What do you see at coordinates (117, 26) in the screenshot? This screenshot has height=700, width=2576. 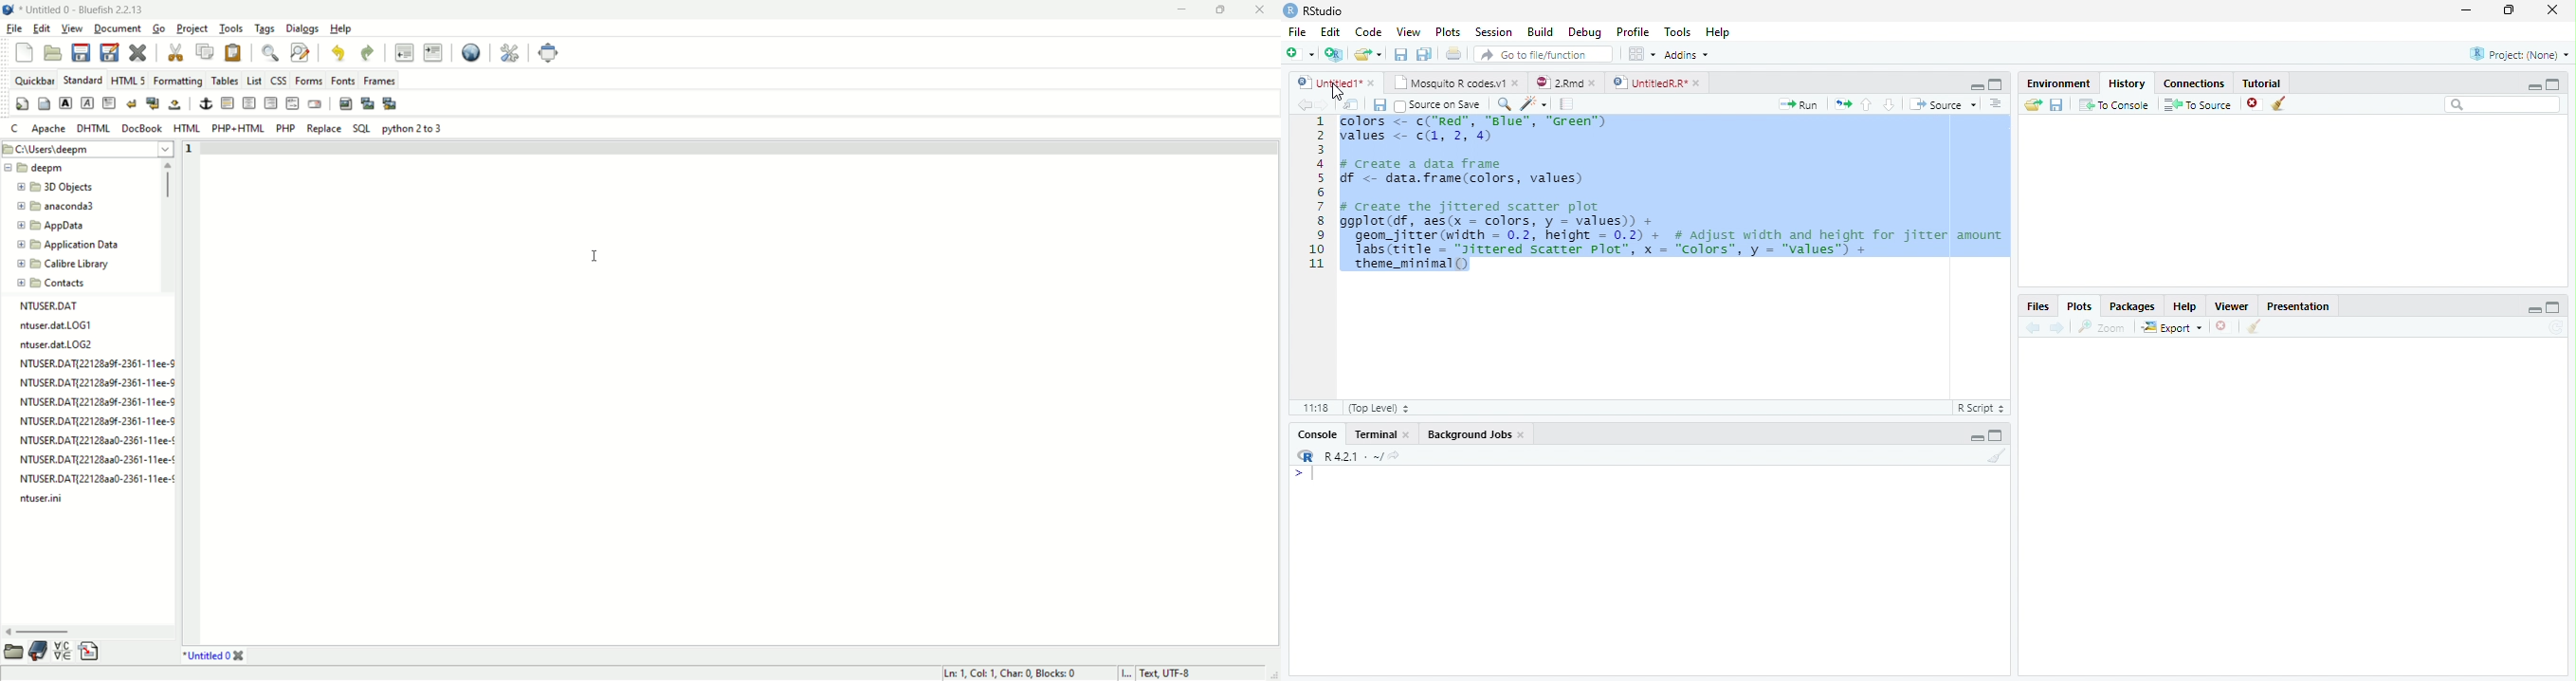 I see `document` at bounding box center [117, 26].